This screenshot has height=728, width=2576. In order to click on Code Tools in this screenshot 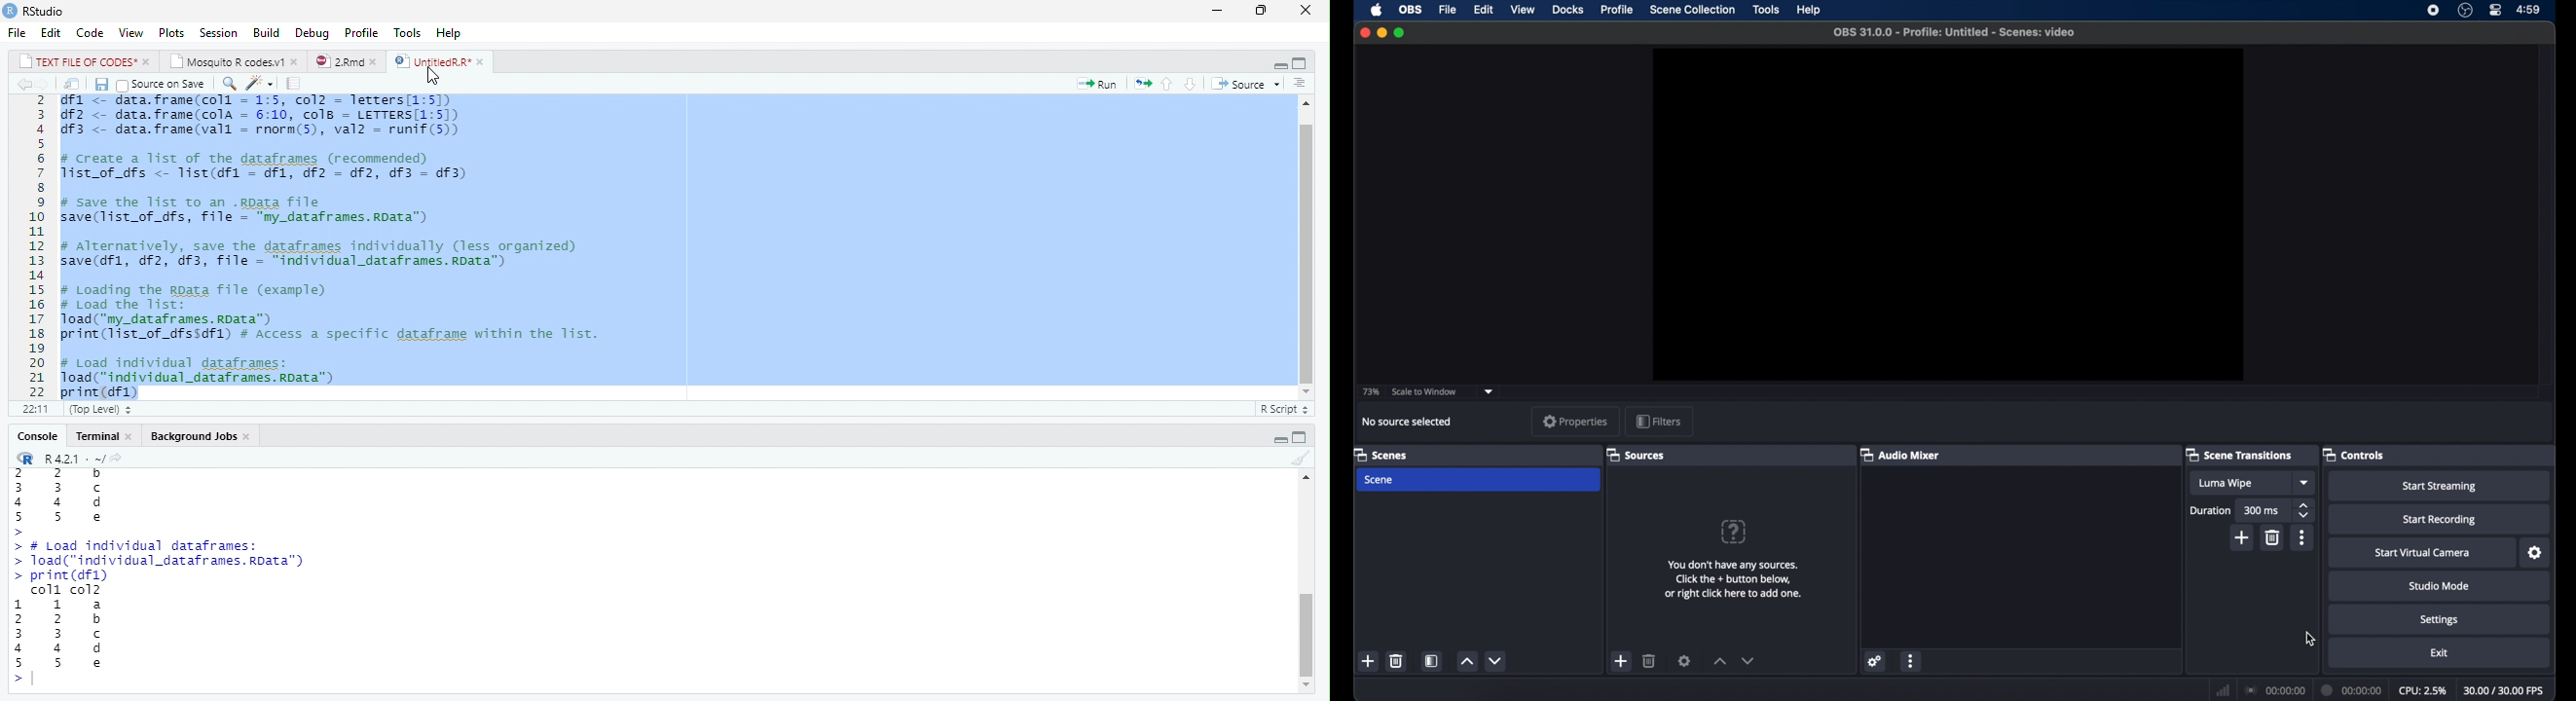, I will do `click(261, 85)`.